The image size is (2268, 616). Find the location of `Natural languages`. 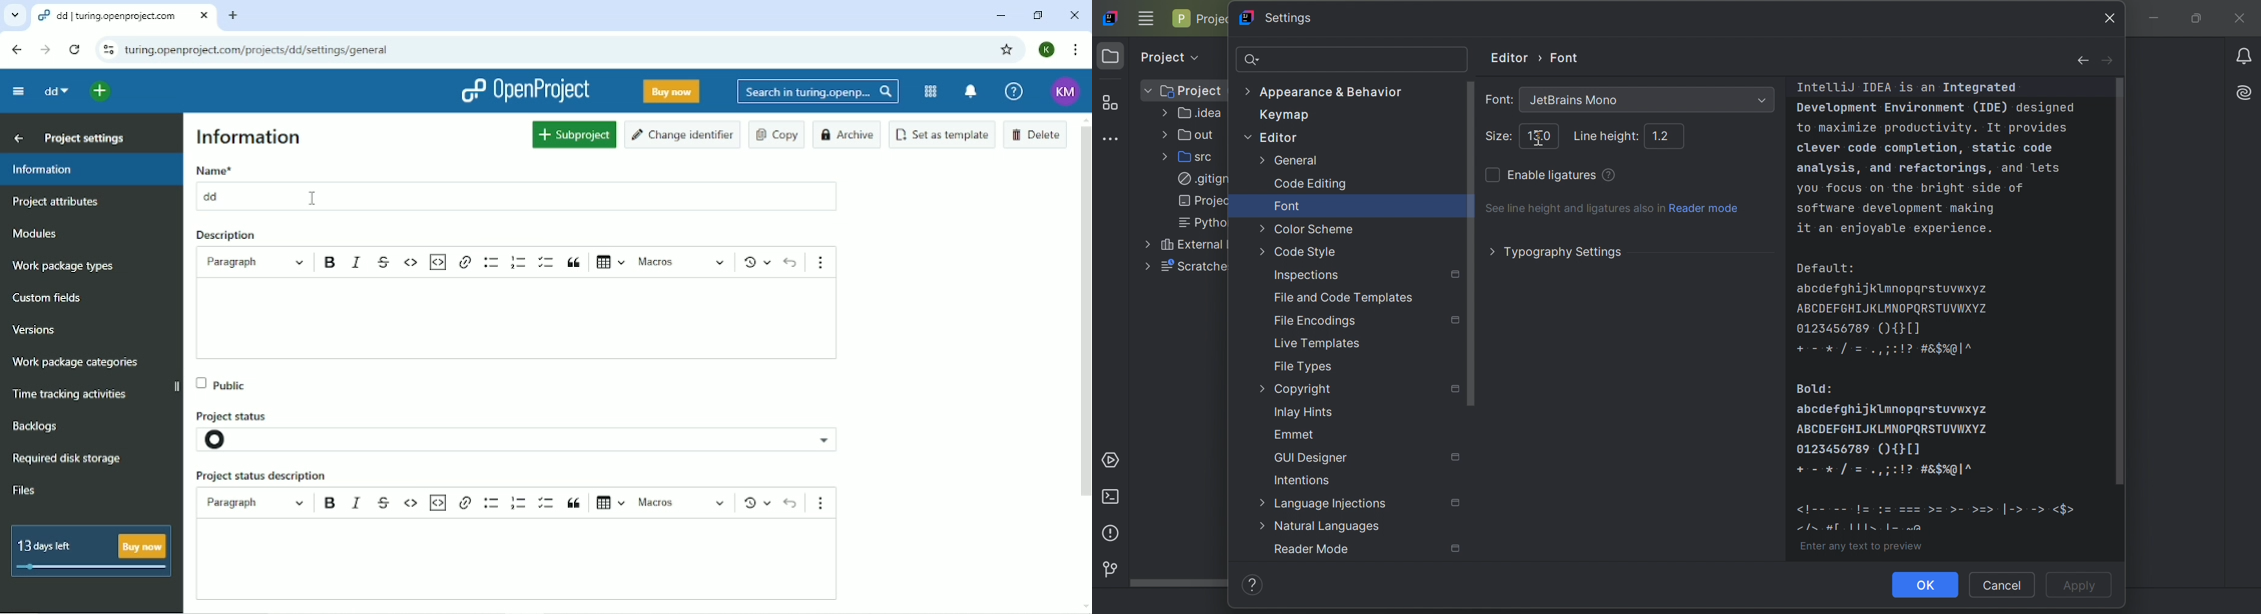

Natural languages is located at coordinates (1320, 528).